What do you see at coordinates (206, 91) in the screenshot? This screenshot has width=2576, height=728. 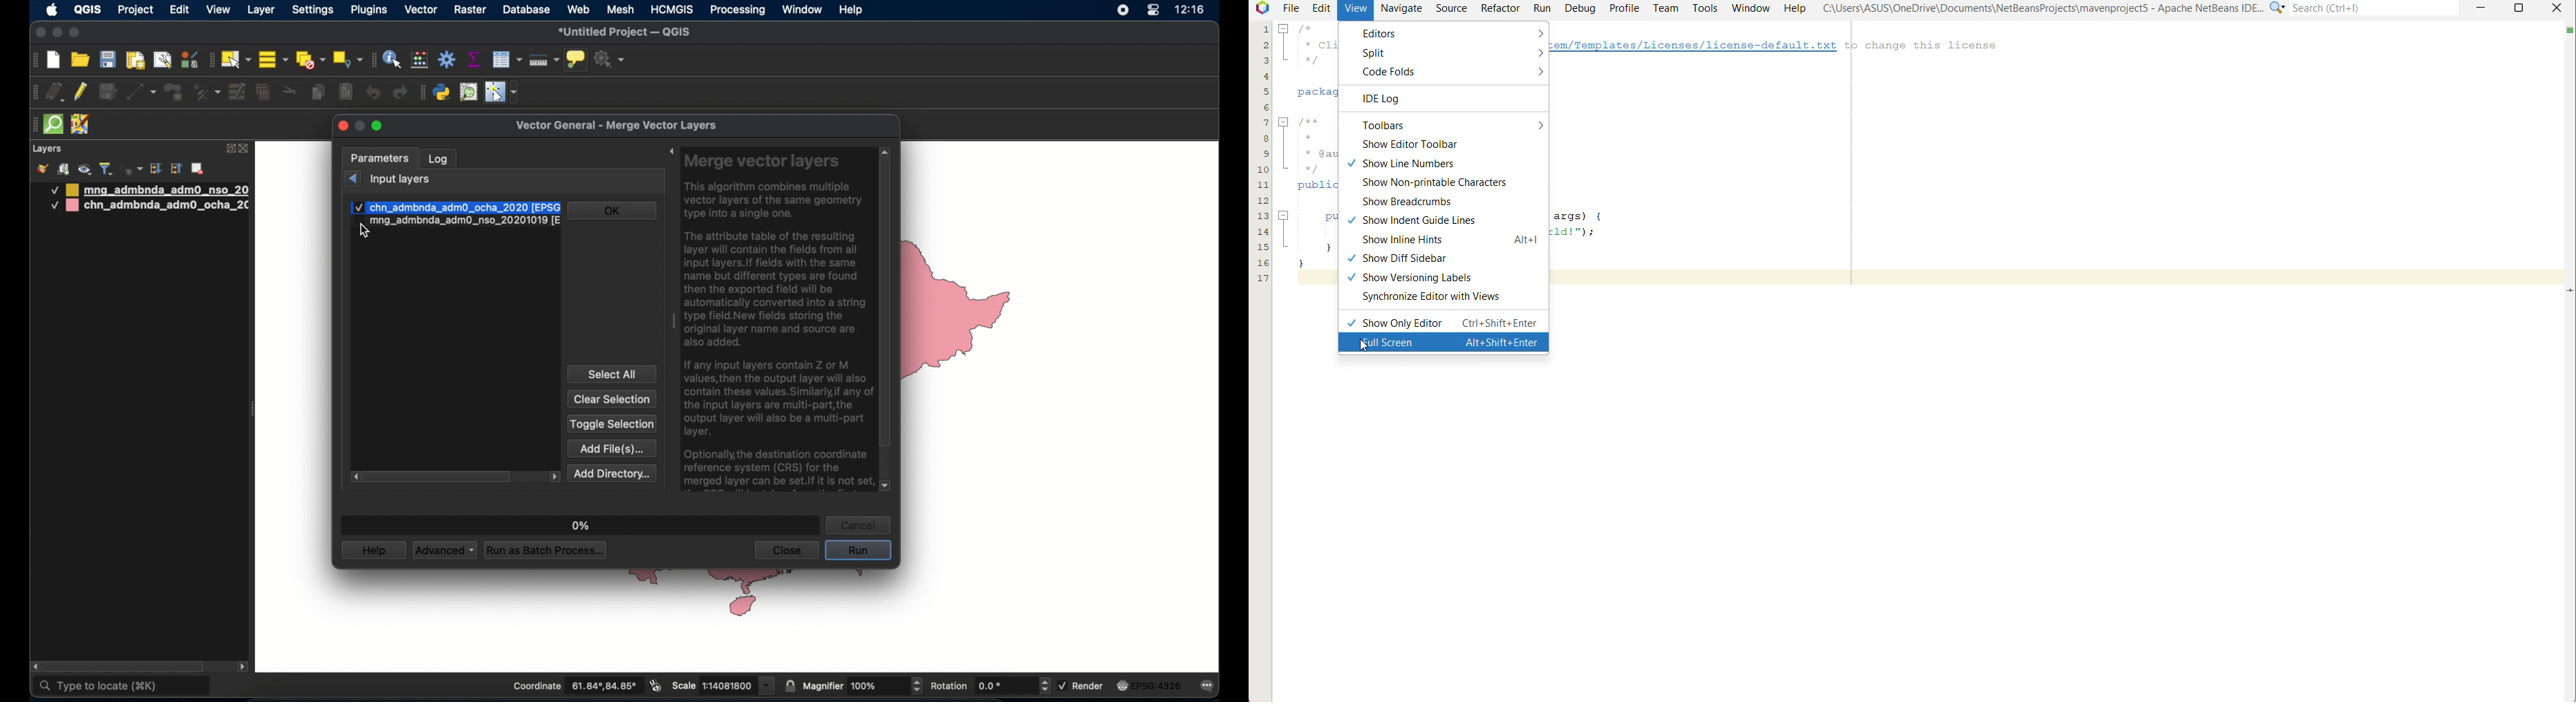 I see `vertex tool` at bounding box center [206, 91].